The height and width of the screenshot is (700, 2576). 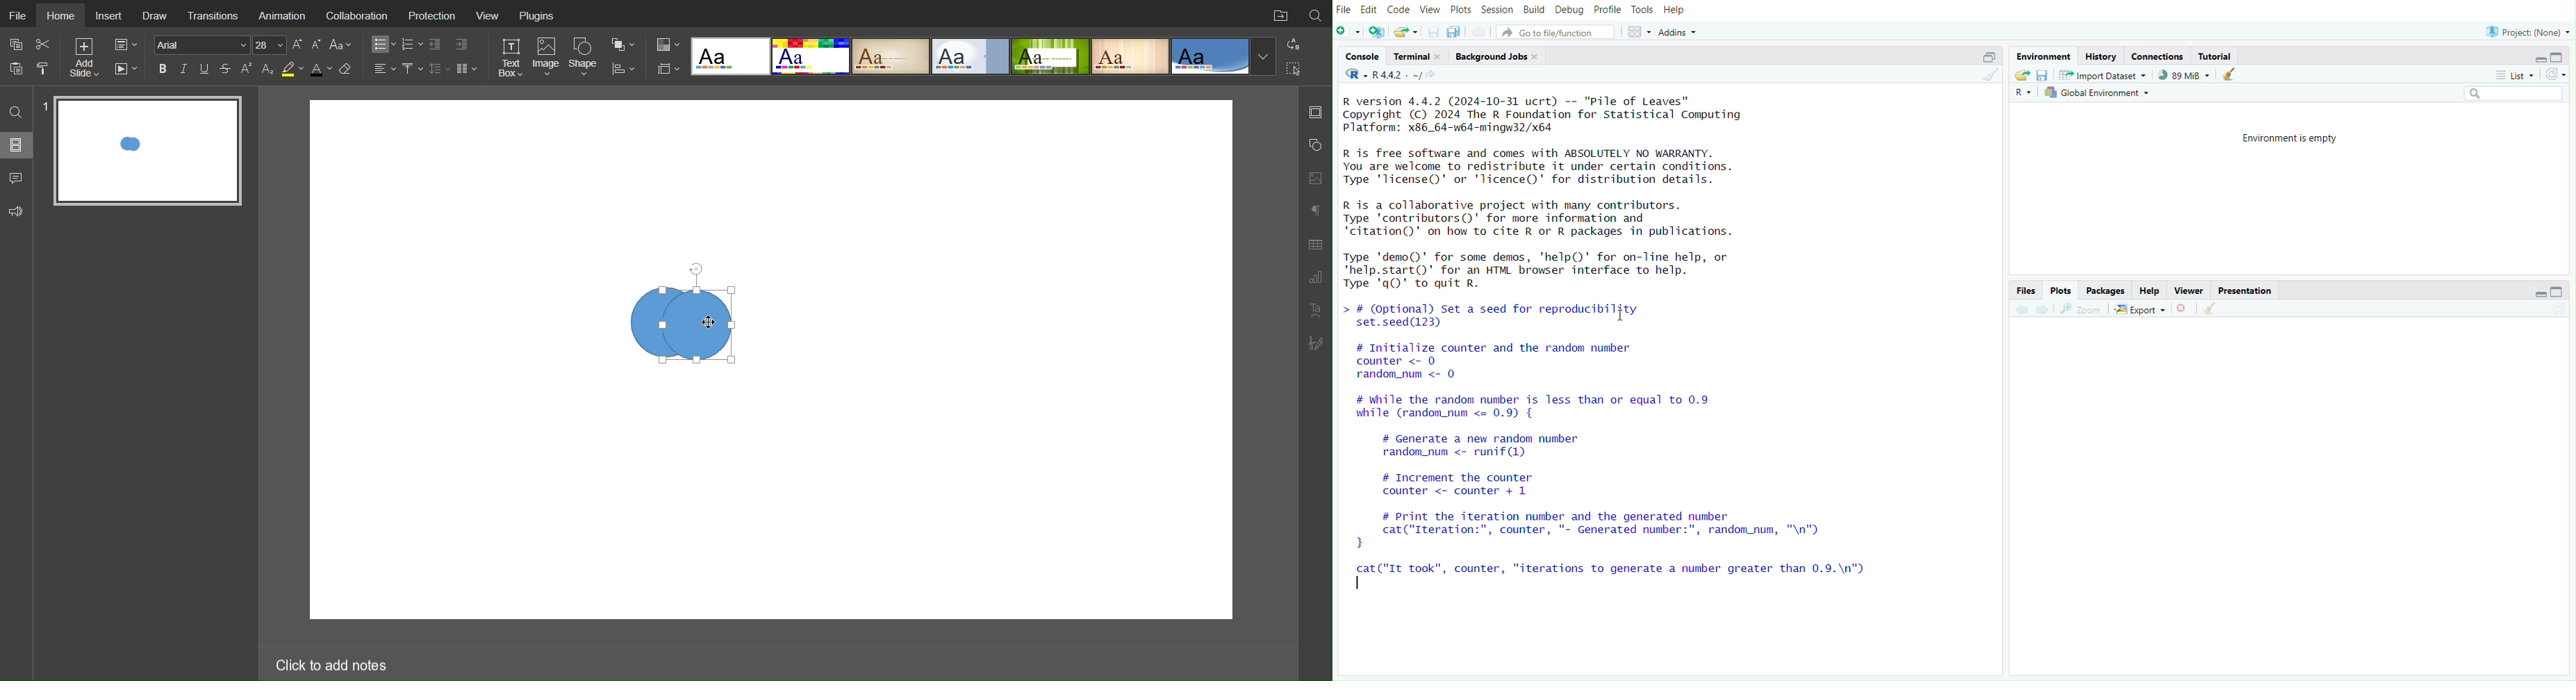 What do you see at coordinates (163, 68) in the screenshot?
I see `Bold` at bounding box center [163, 68].